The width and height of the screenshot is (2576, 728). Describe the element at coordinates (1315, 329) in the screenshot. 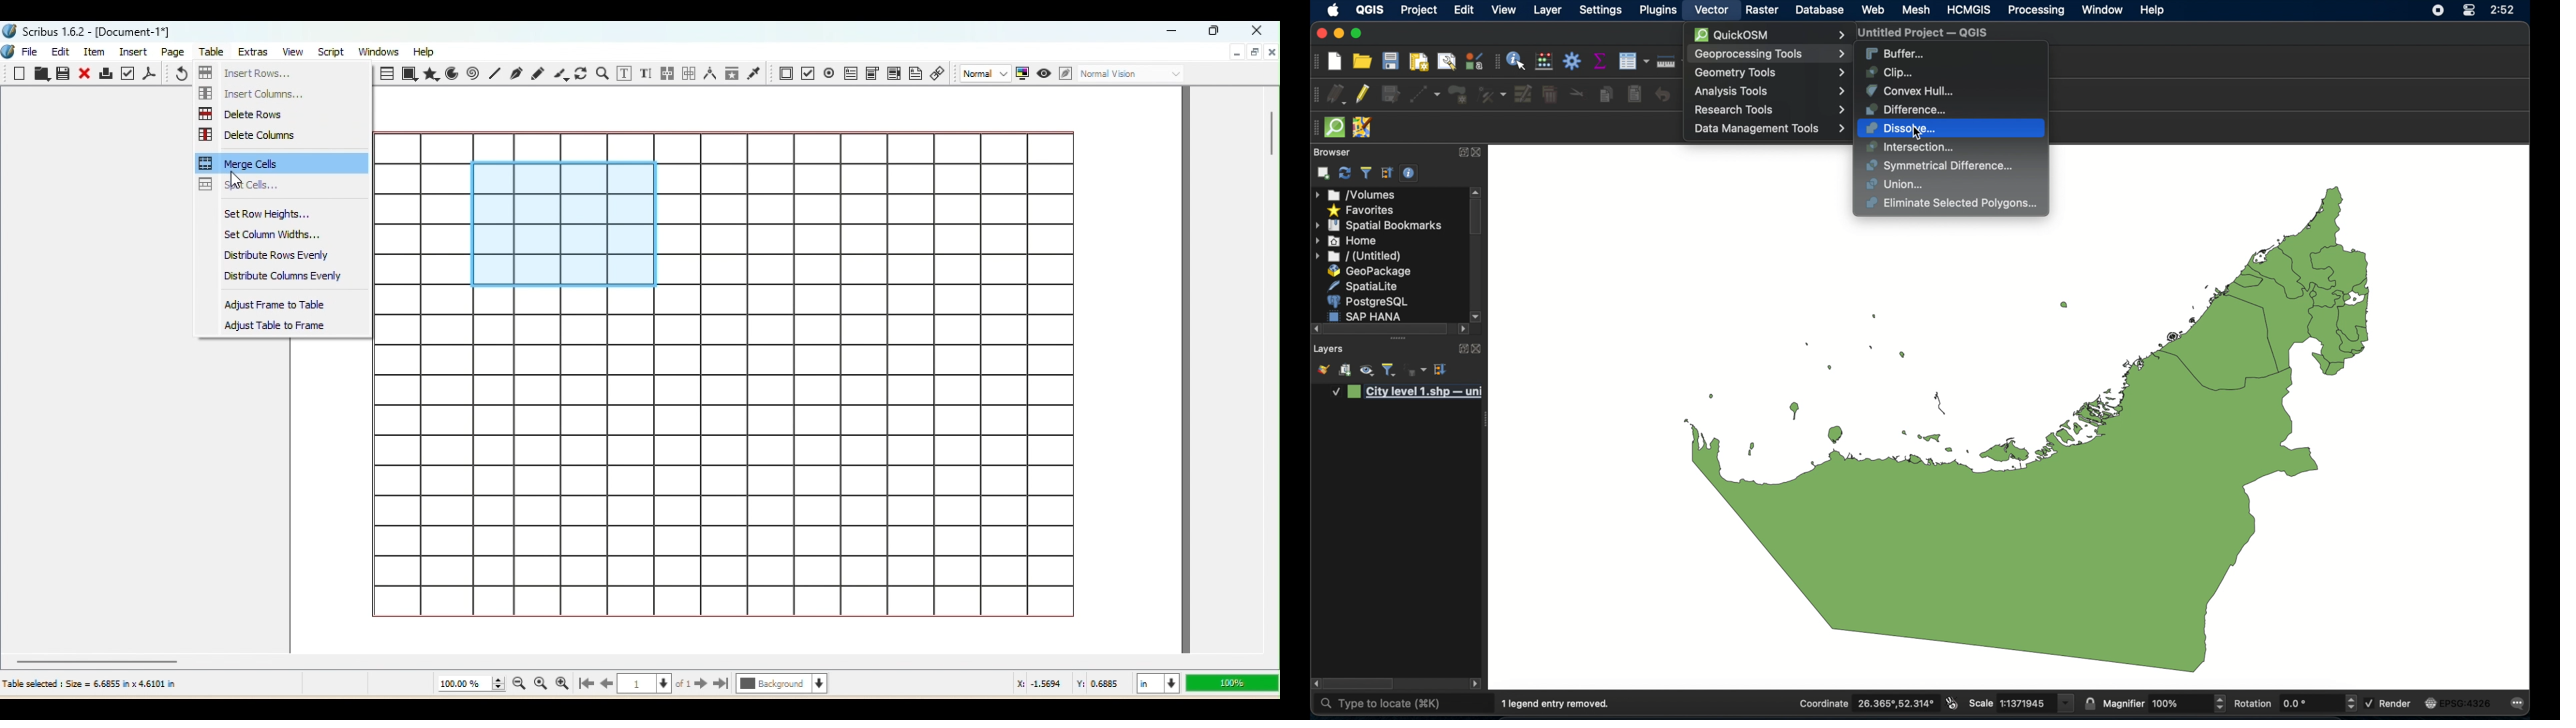

I see `scroll right arrow` at that location.